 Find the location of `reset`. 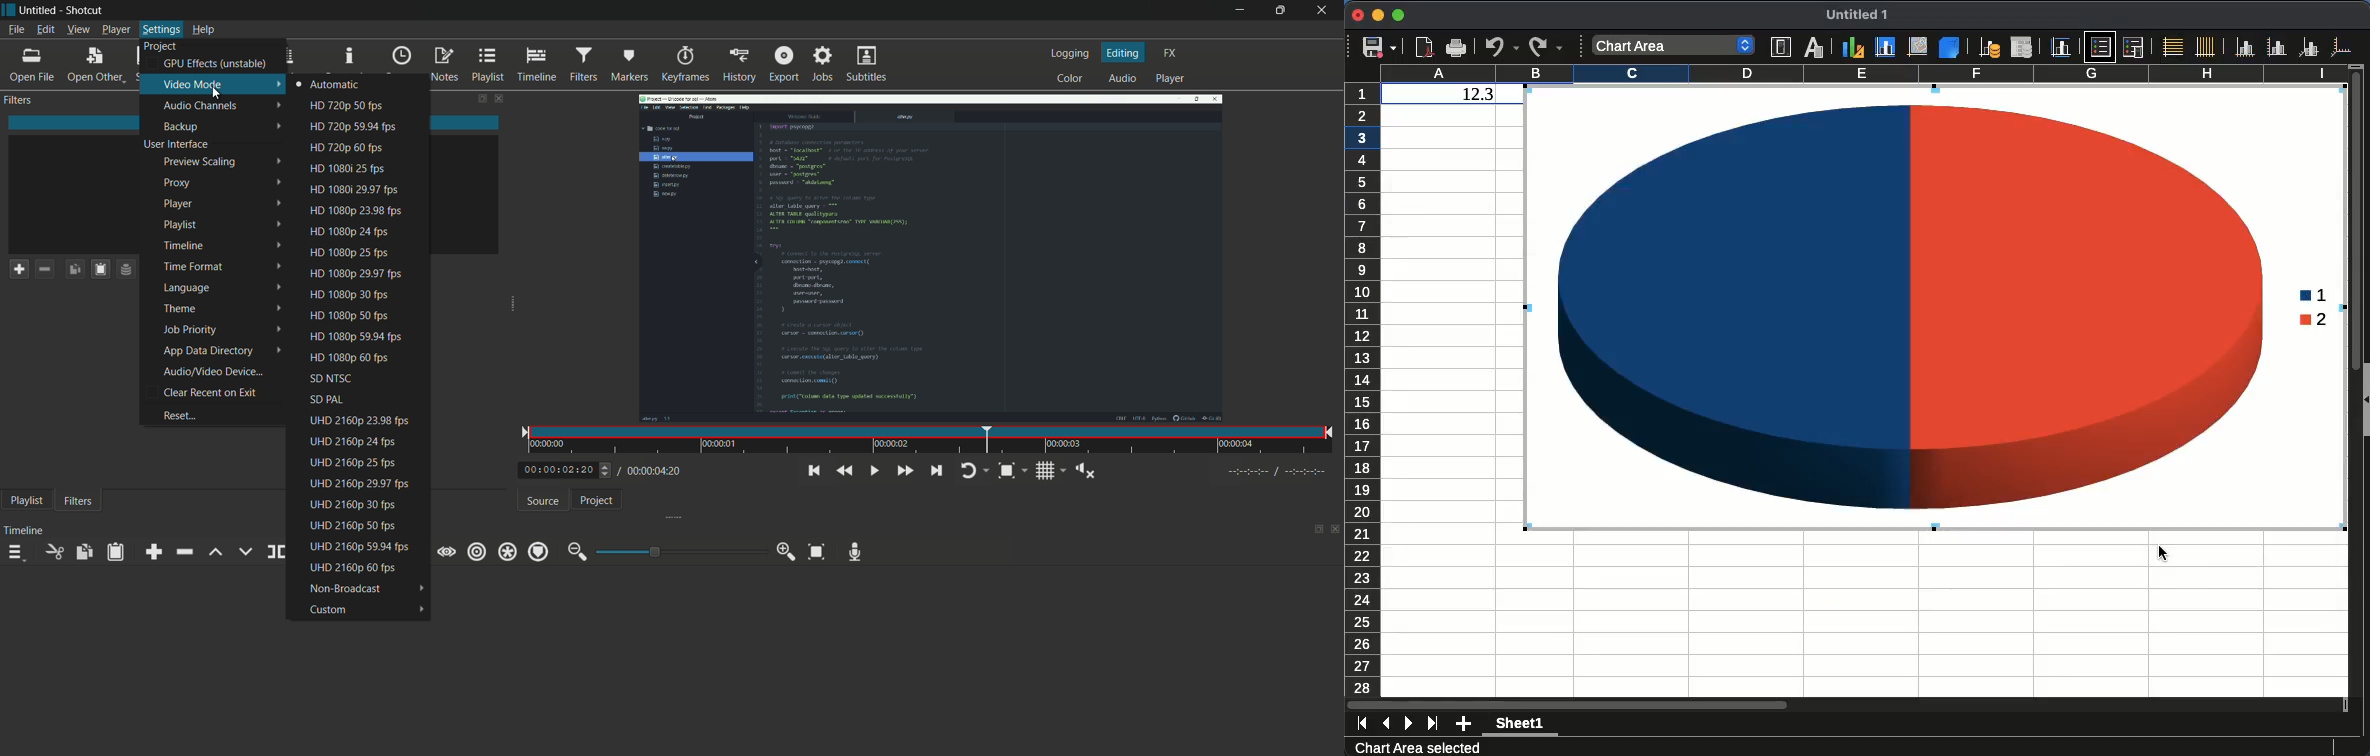

reset is located at coordinates (216, 416).